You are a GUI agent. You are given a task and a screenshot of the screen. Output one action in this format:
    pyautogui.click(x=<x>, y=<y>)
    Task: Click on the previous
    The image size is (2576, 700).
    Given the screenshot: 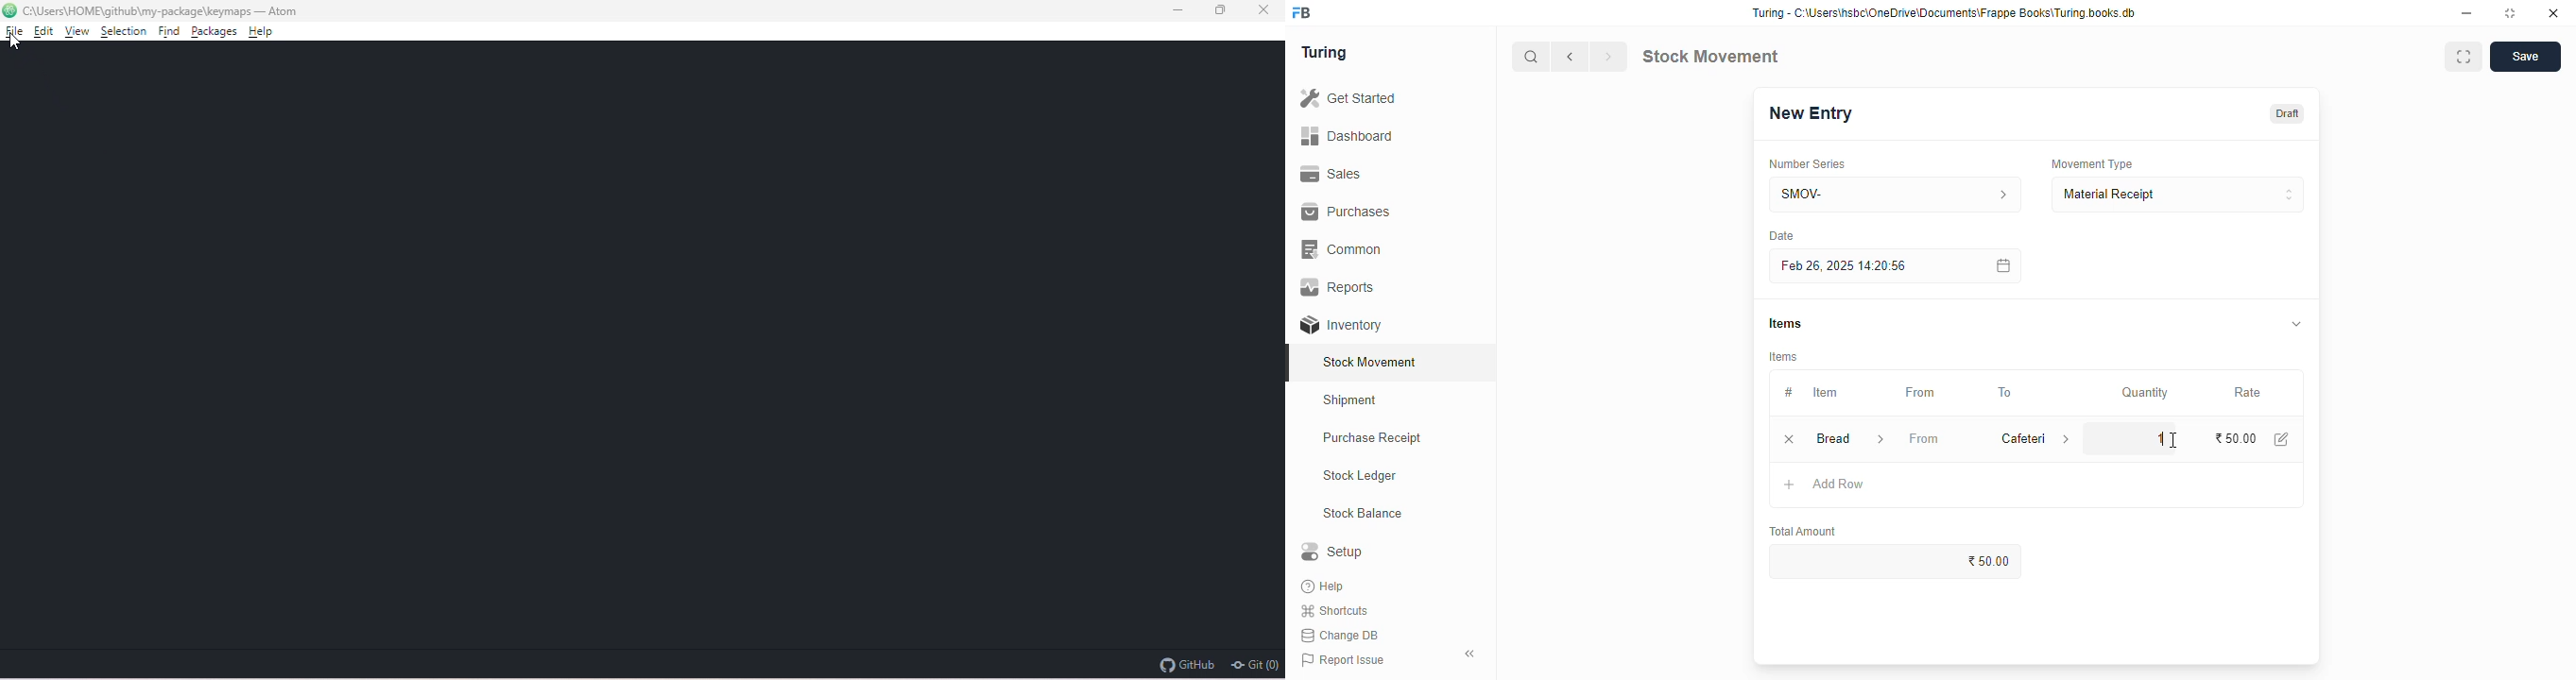 What is the action you would take?
    pyautogui.click(x=1571, y=57)
    